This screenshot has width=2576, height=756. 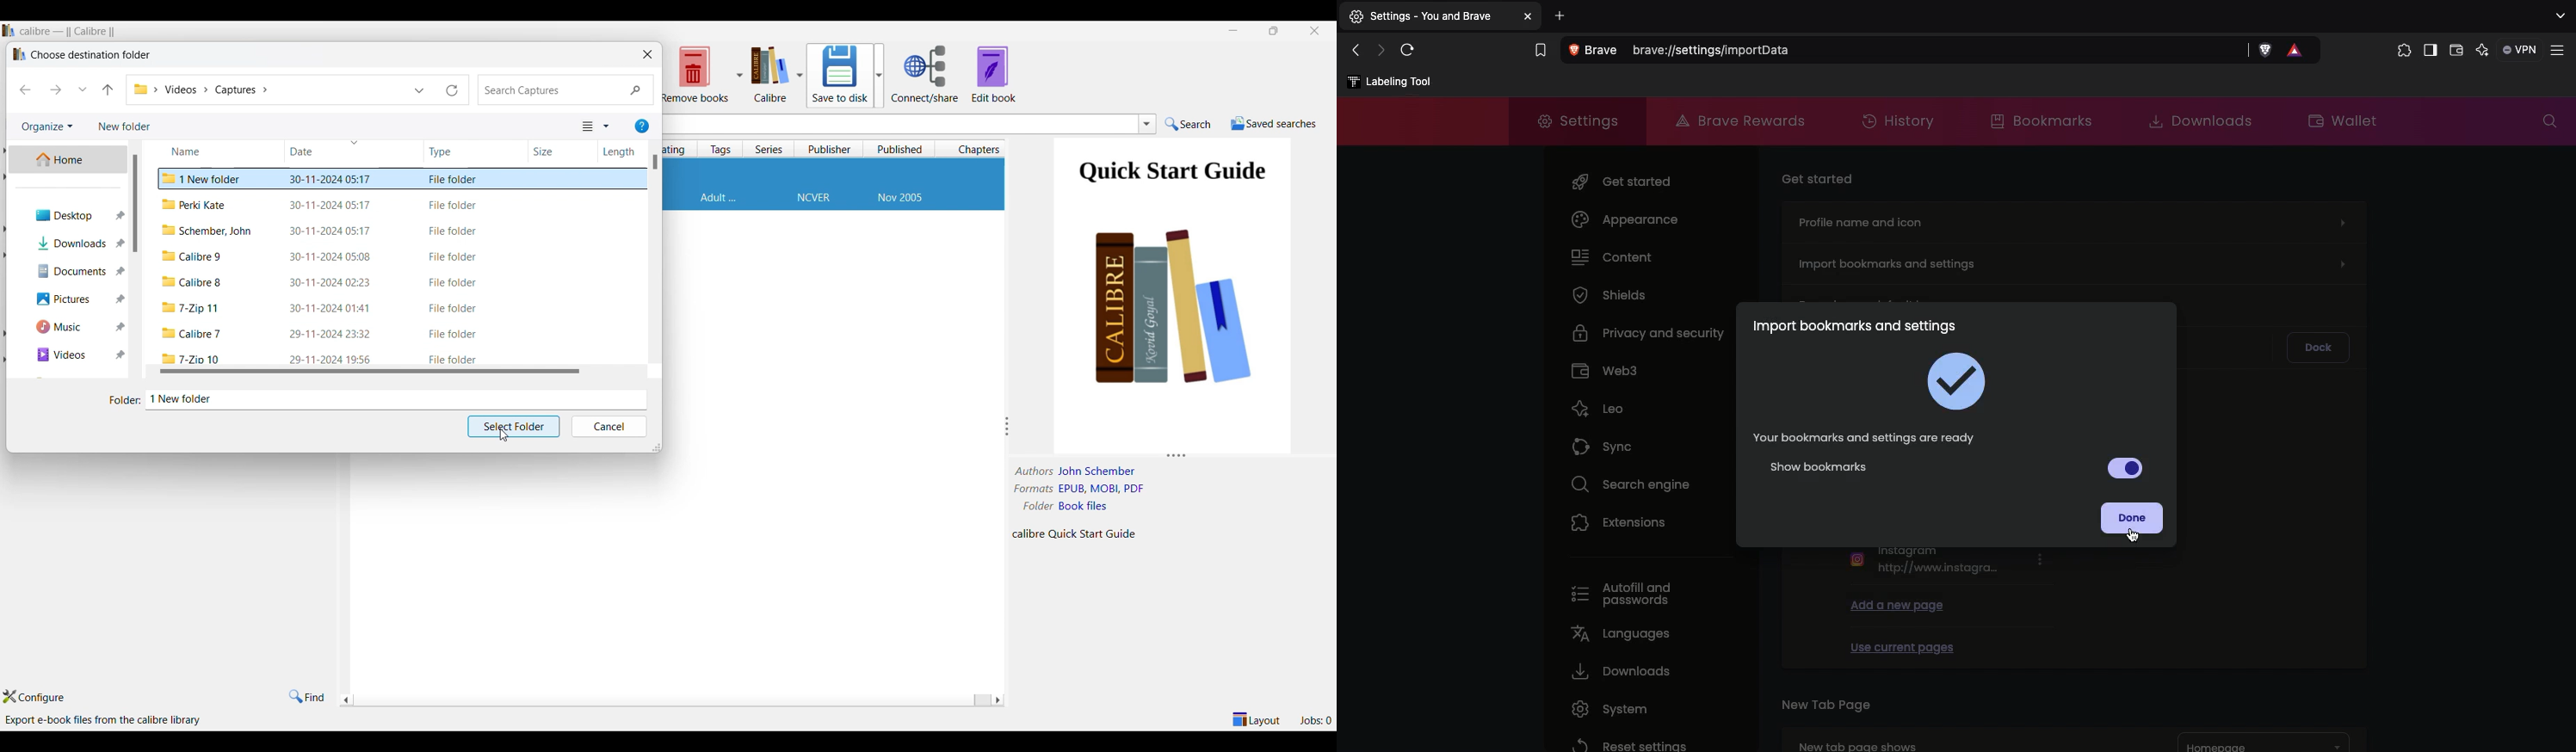 What do you see at coordinates (898, 124) in the screenshot?
I see `Input search` at bounding box center [898, 124].